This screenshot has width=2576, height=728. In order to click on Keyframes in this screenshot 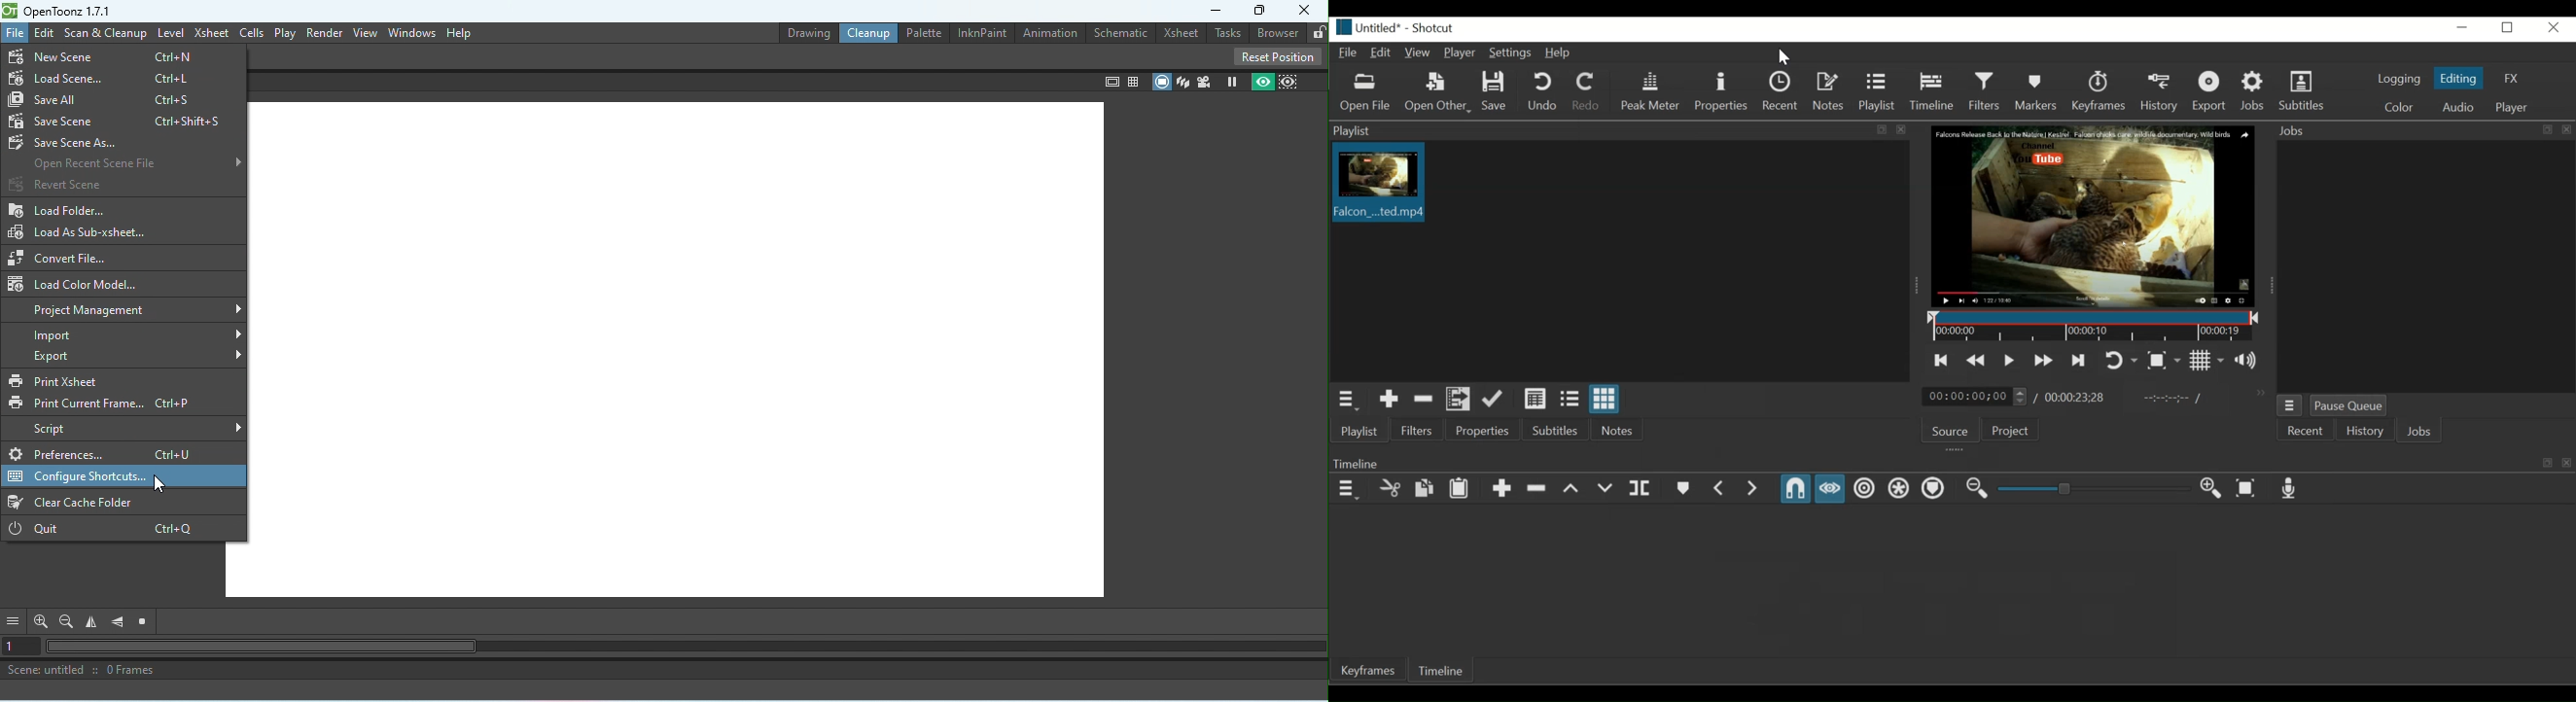, I will do `click(2099, 93)`.